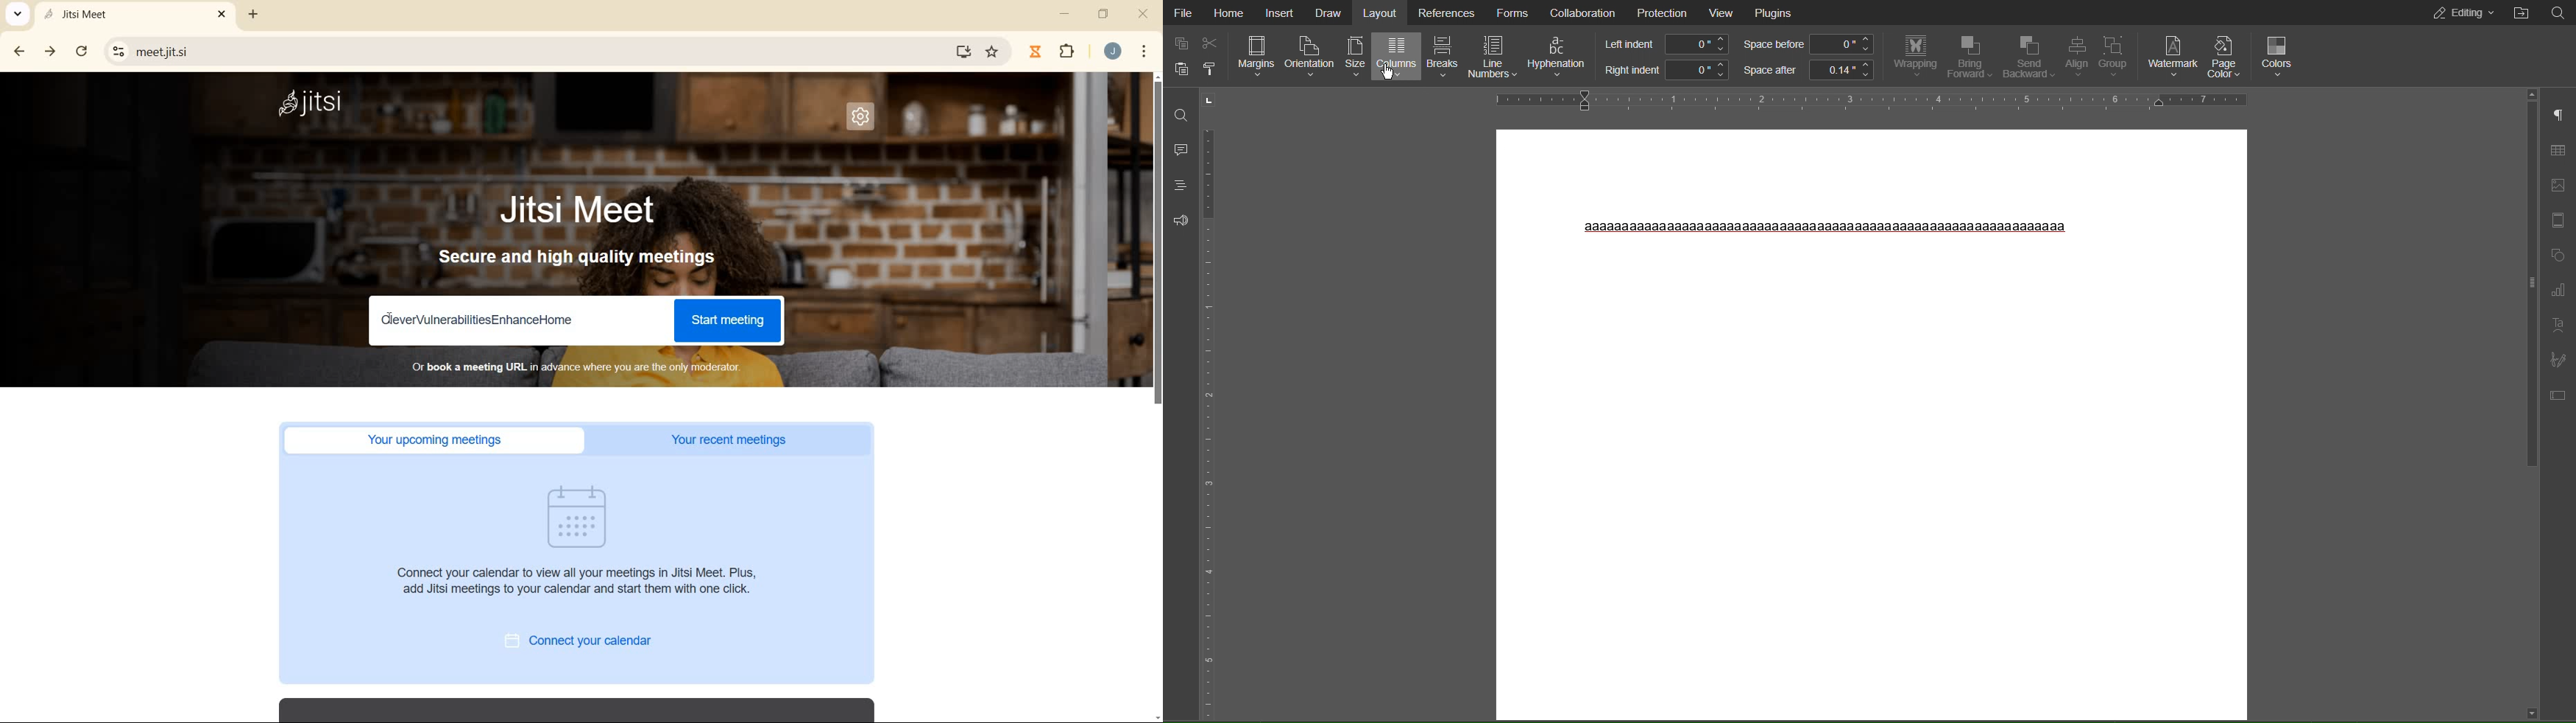  Describe the element at coordinates (1069, 52) in the screenshot. I see `EXTENSIONS` at that location.